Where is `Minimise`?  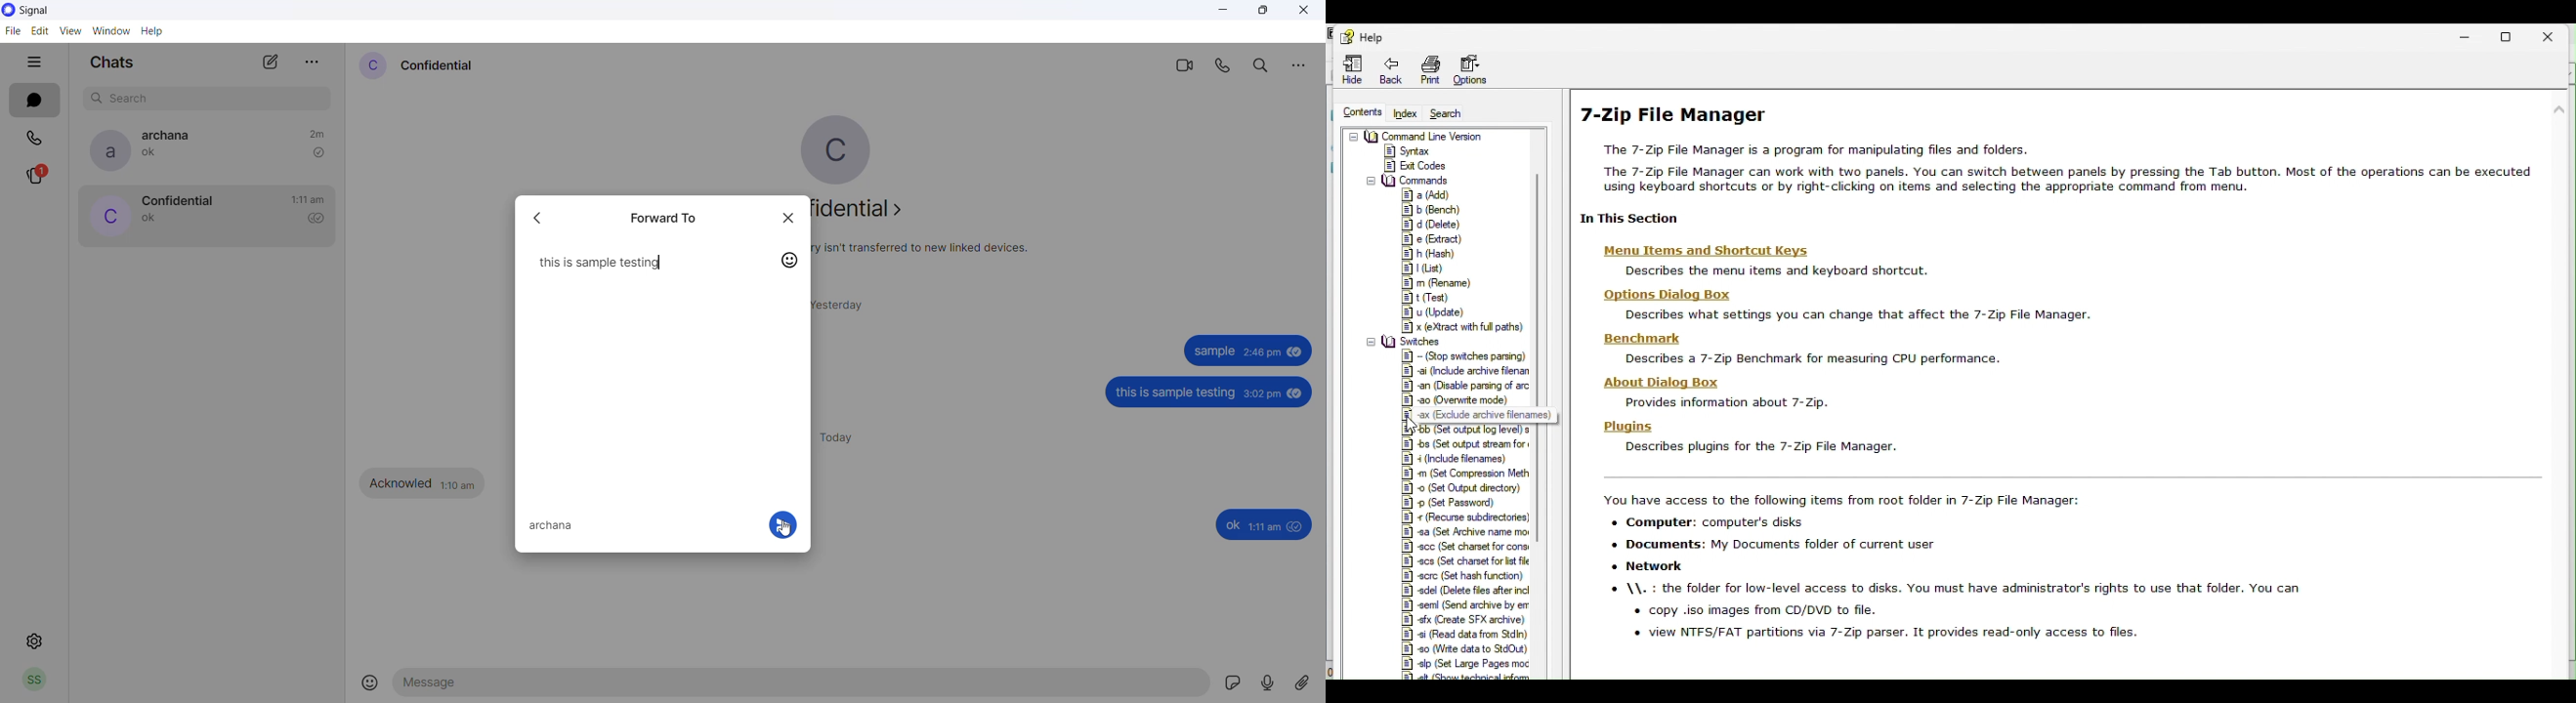 Minimise is located at coordinates (2464, 31).